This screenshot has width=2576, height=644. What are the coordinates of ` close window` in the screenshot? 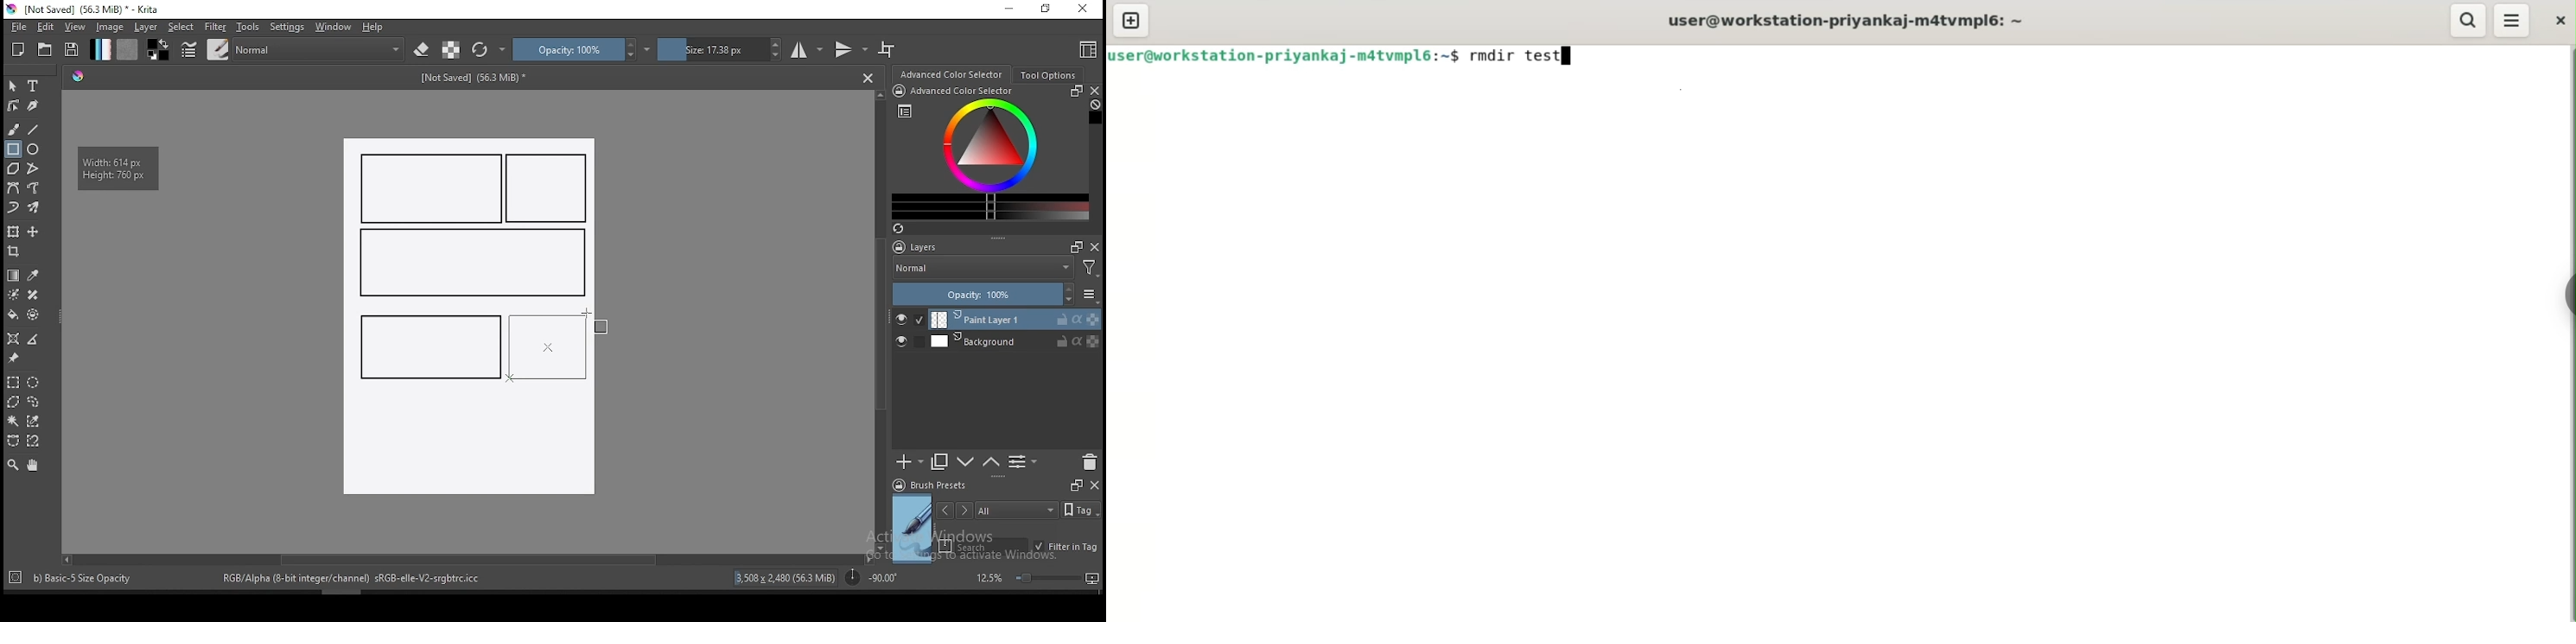 It's located at (1084, 10).